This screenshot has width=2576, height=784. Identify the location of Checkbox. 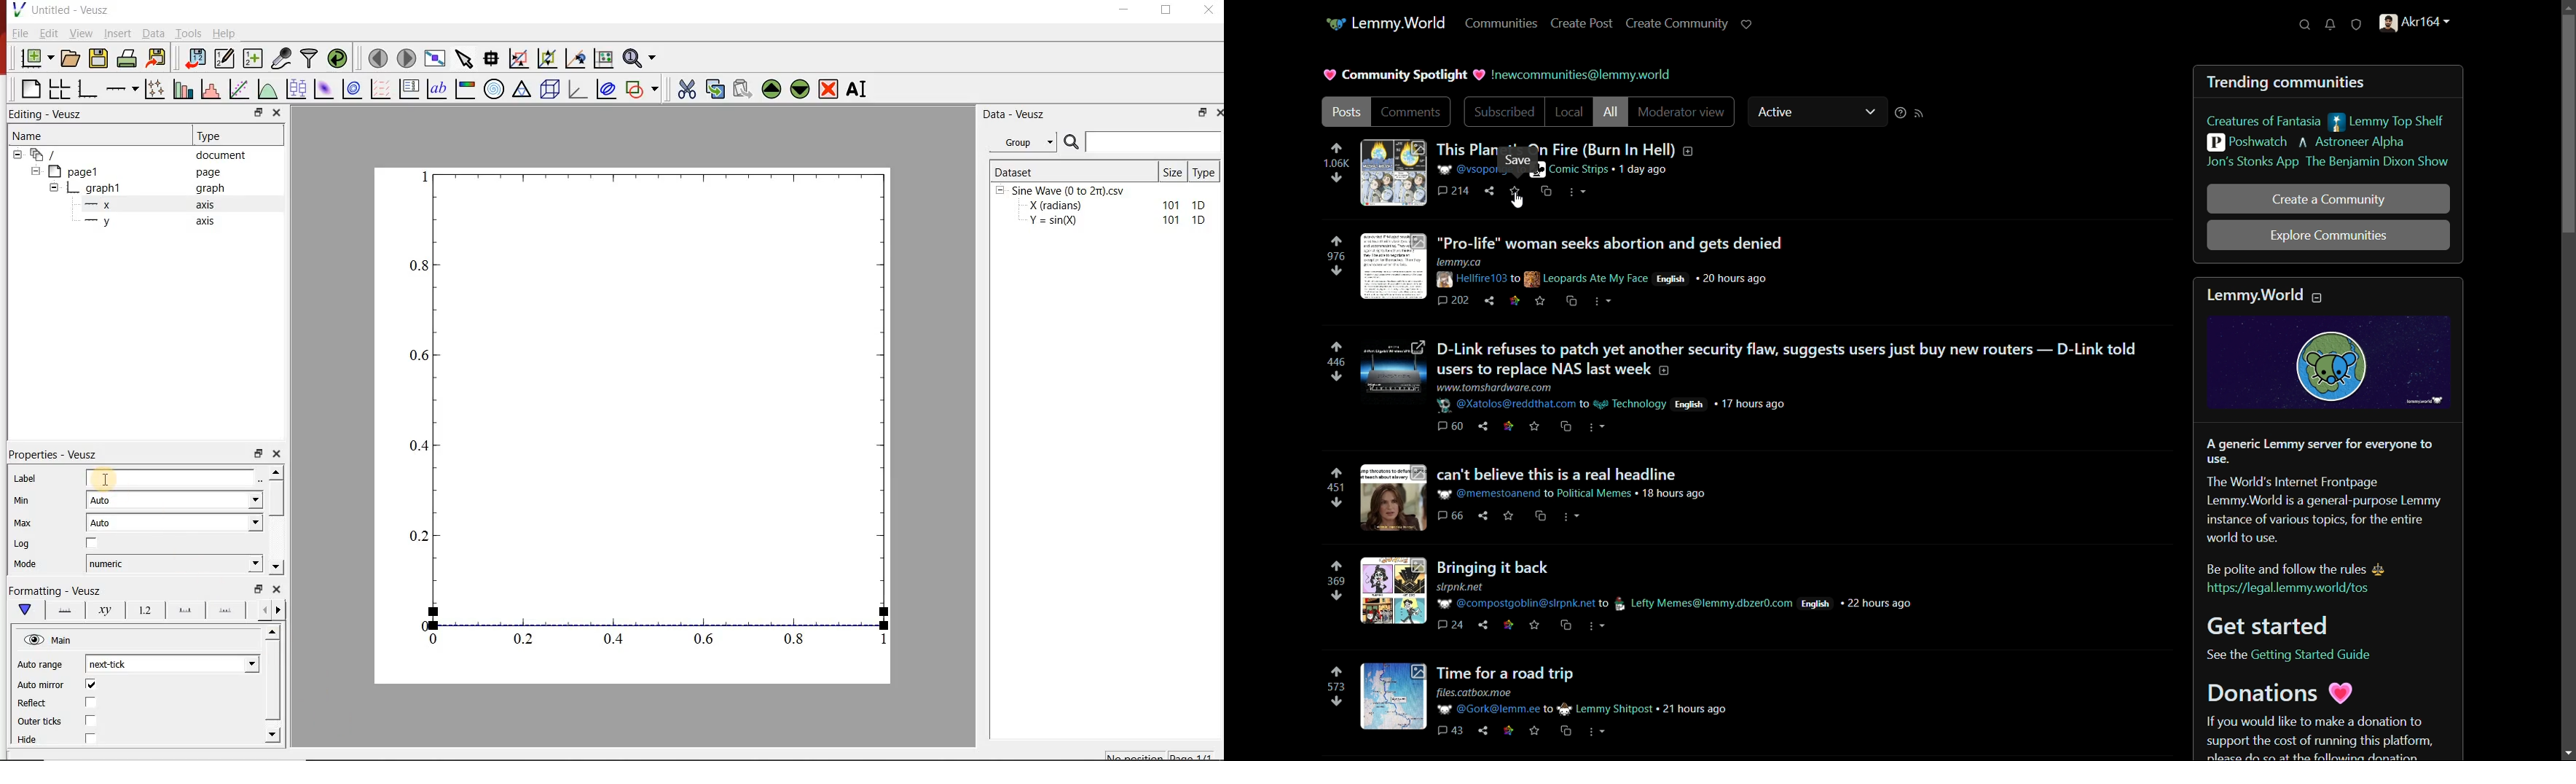
(93, 544).